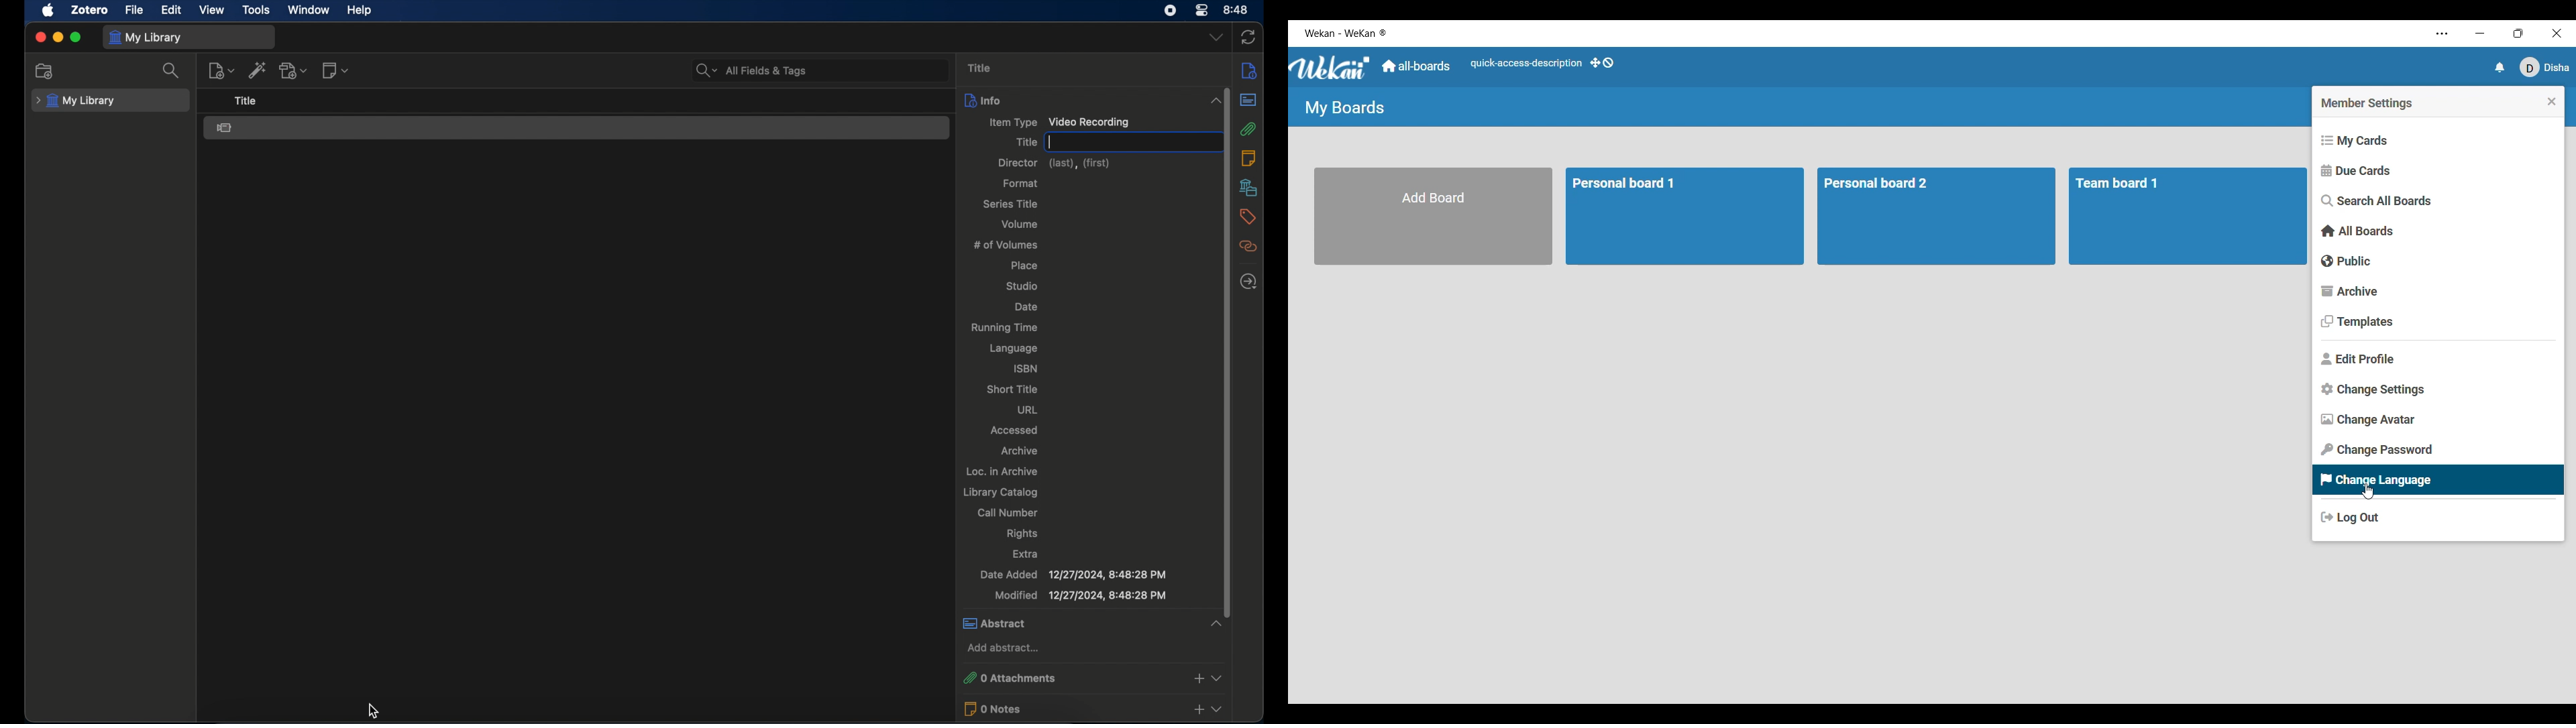  What do you see at coordinates (2517, 32) in the screenshot?
I see `Maximize` at bounding box center [2517, 32].